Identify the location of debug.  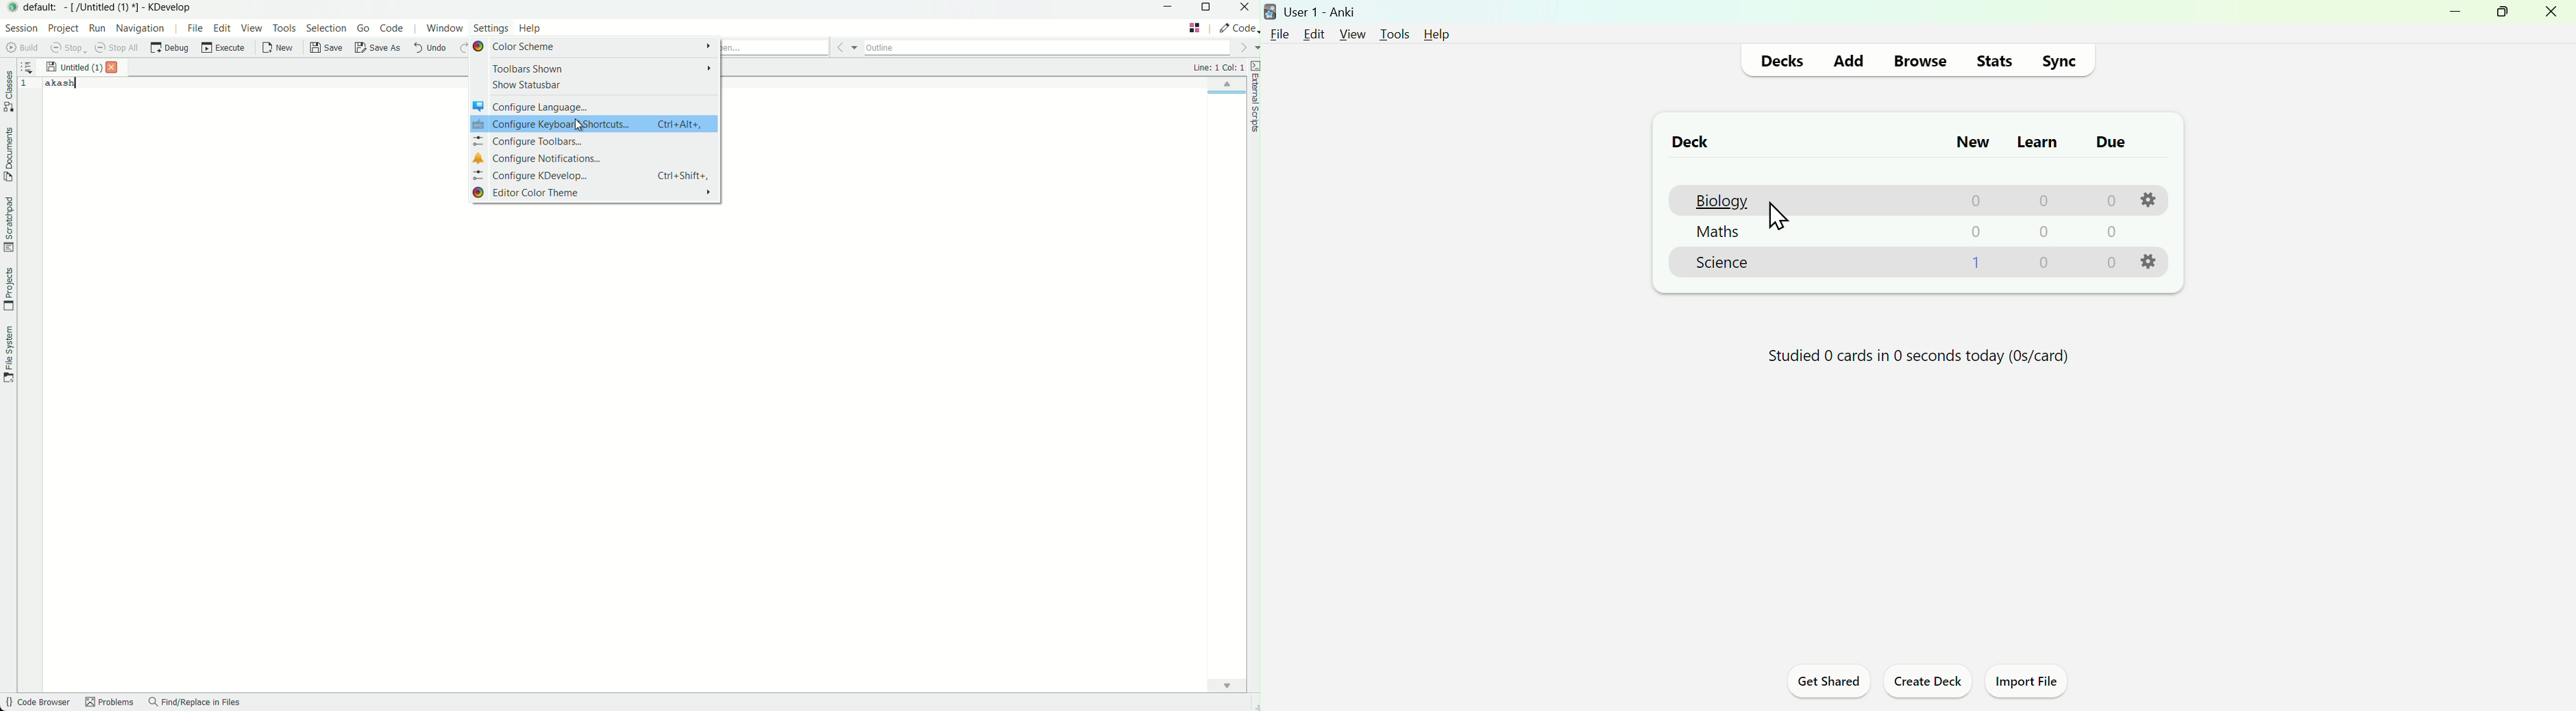
(169, 48).